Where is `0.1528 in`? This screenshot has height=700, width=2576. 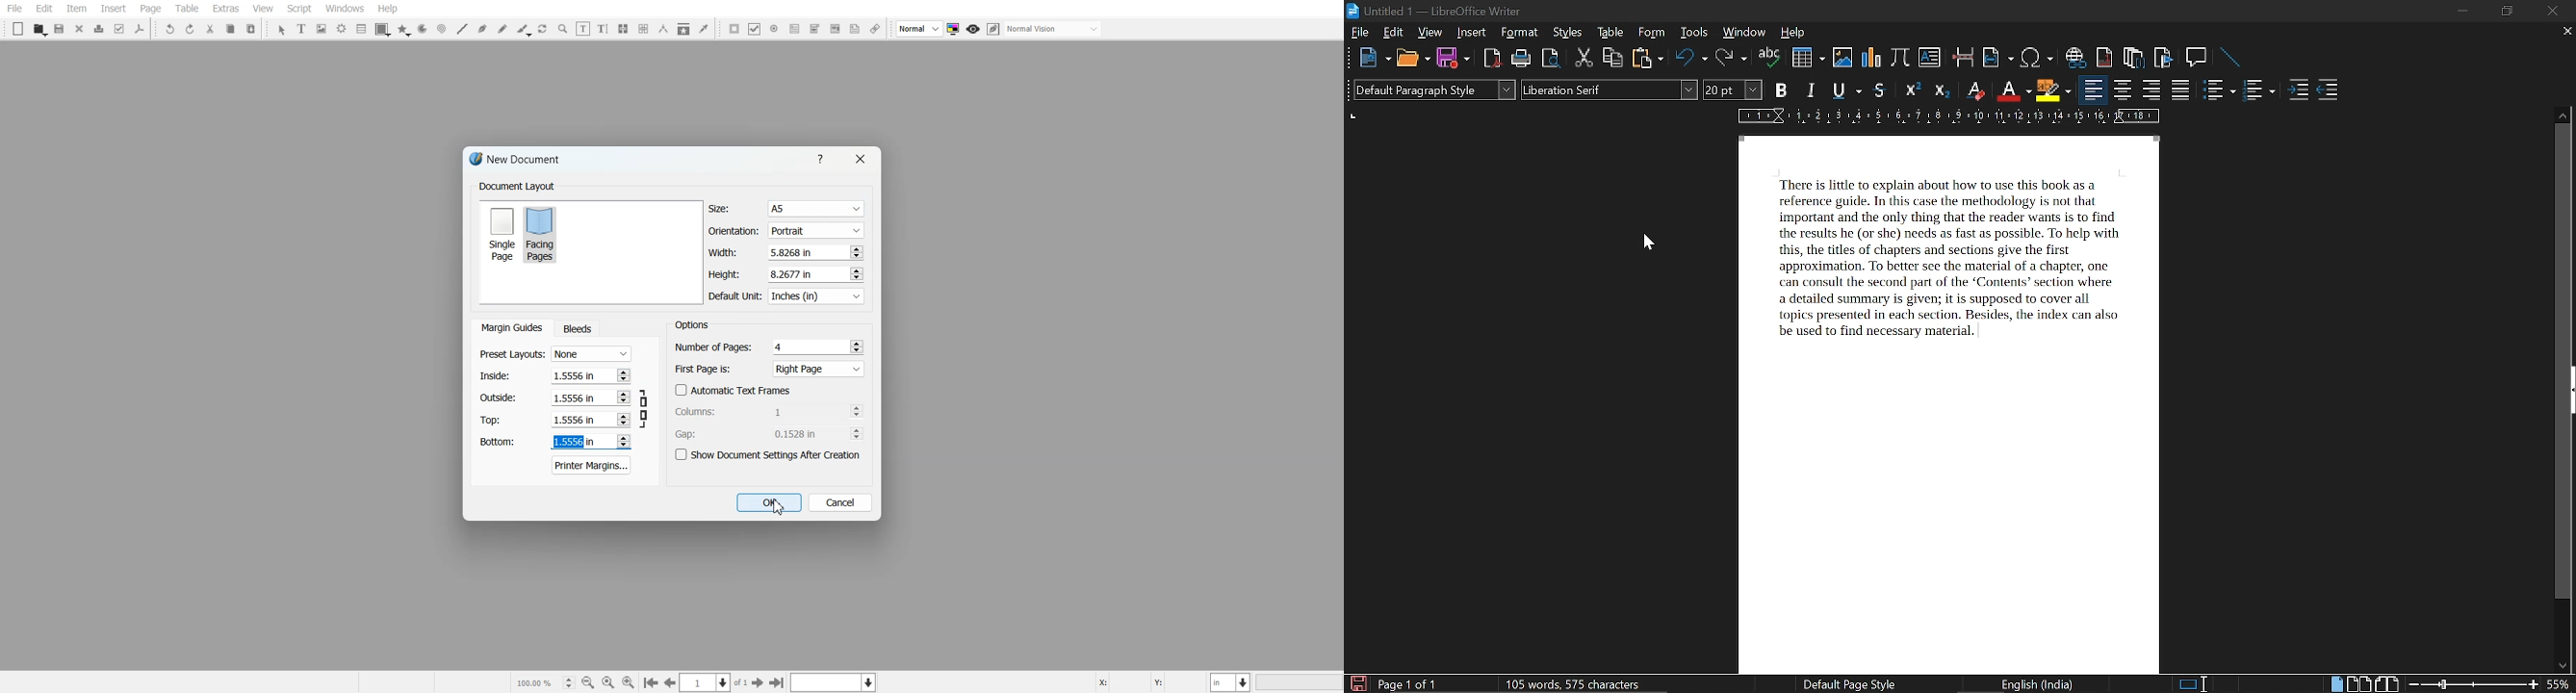
0.1528 in is located at coordinates (800, 433).